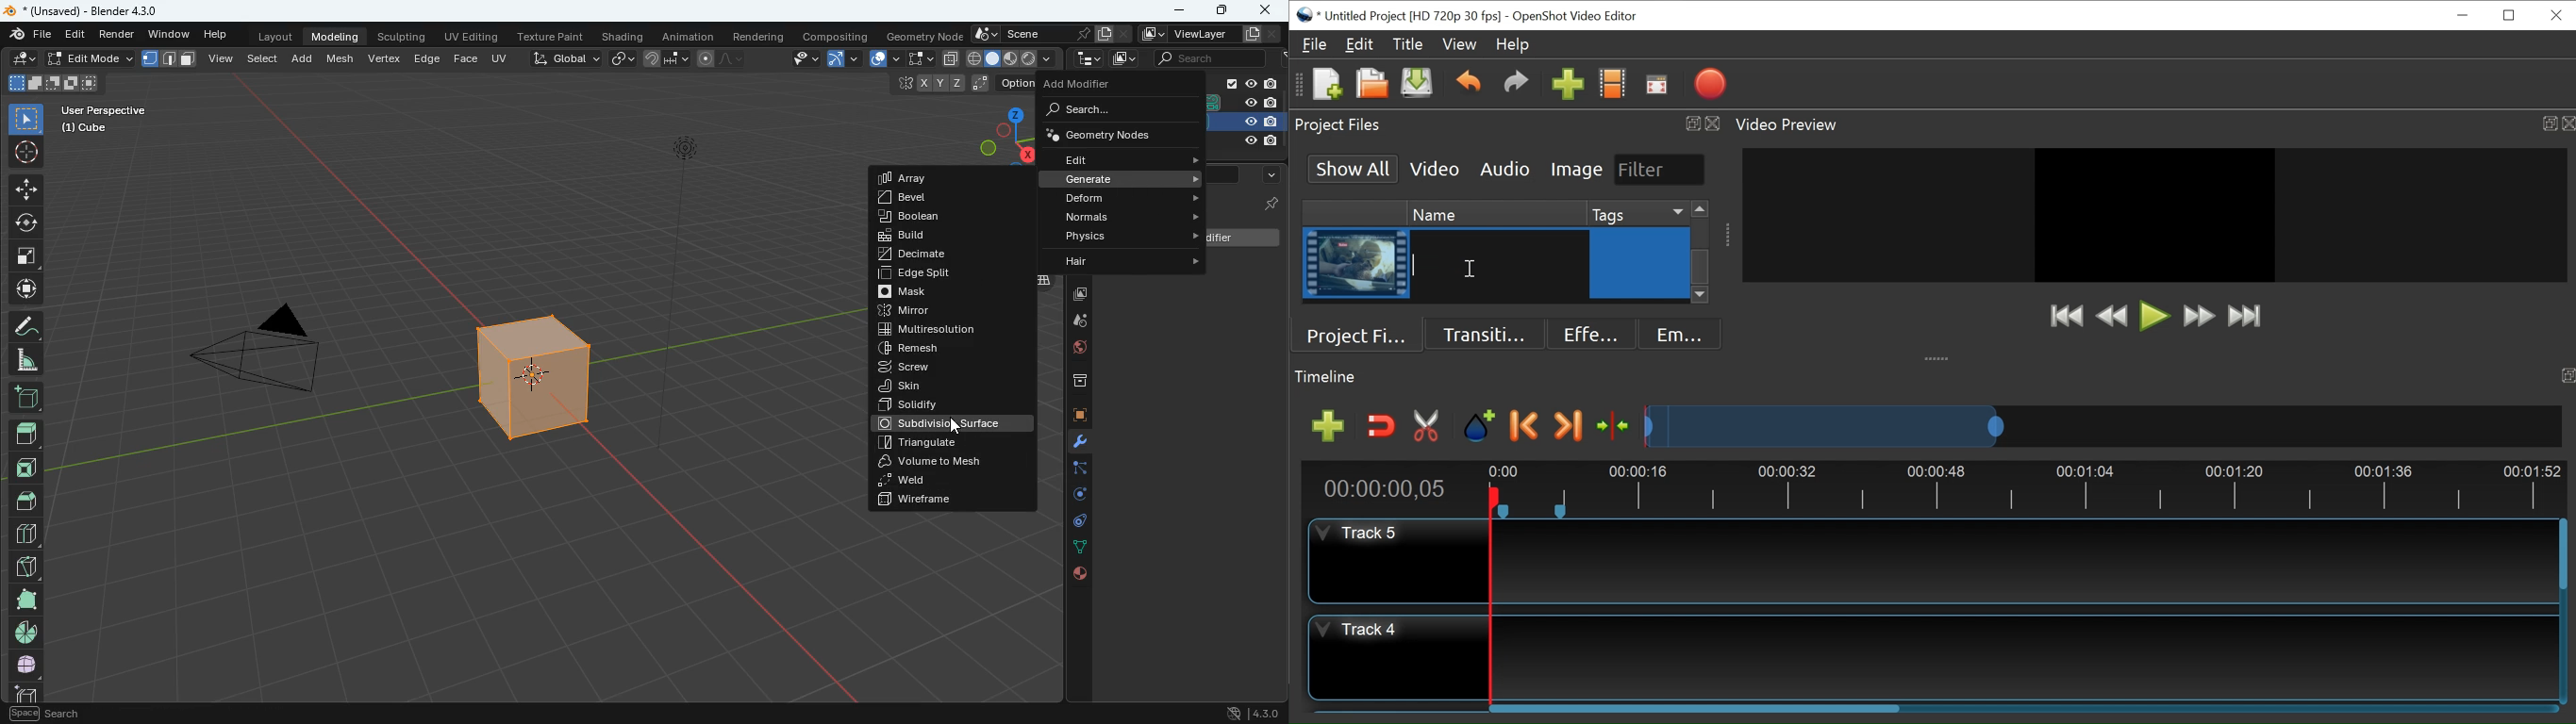  Describe the element at coordinates (1075, 522) in the screenshot. I see `control` at that location.